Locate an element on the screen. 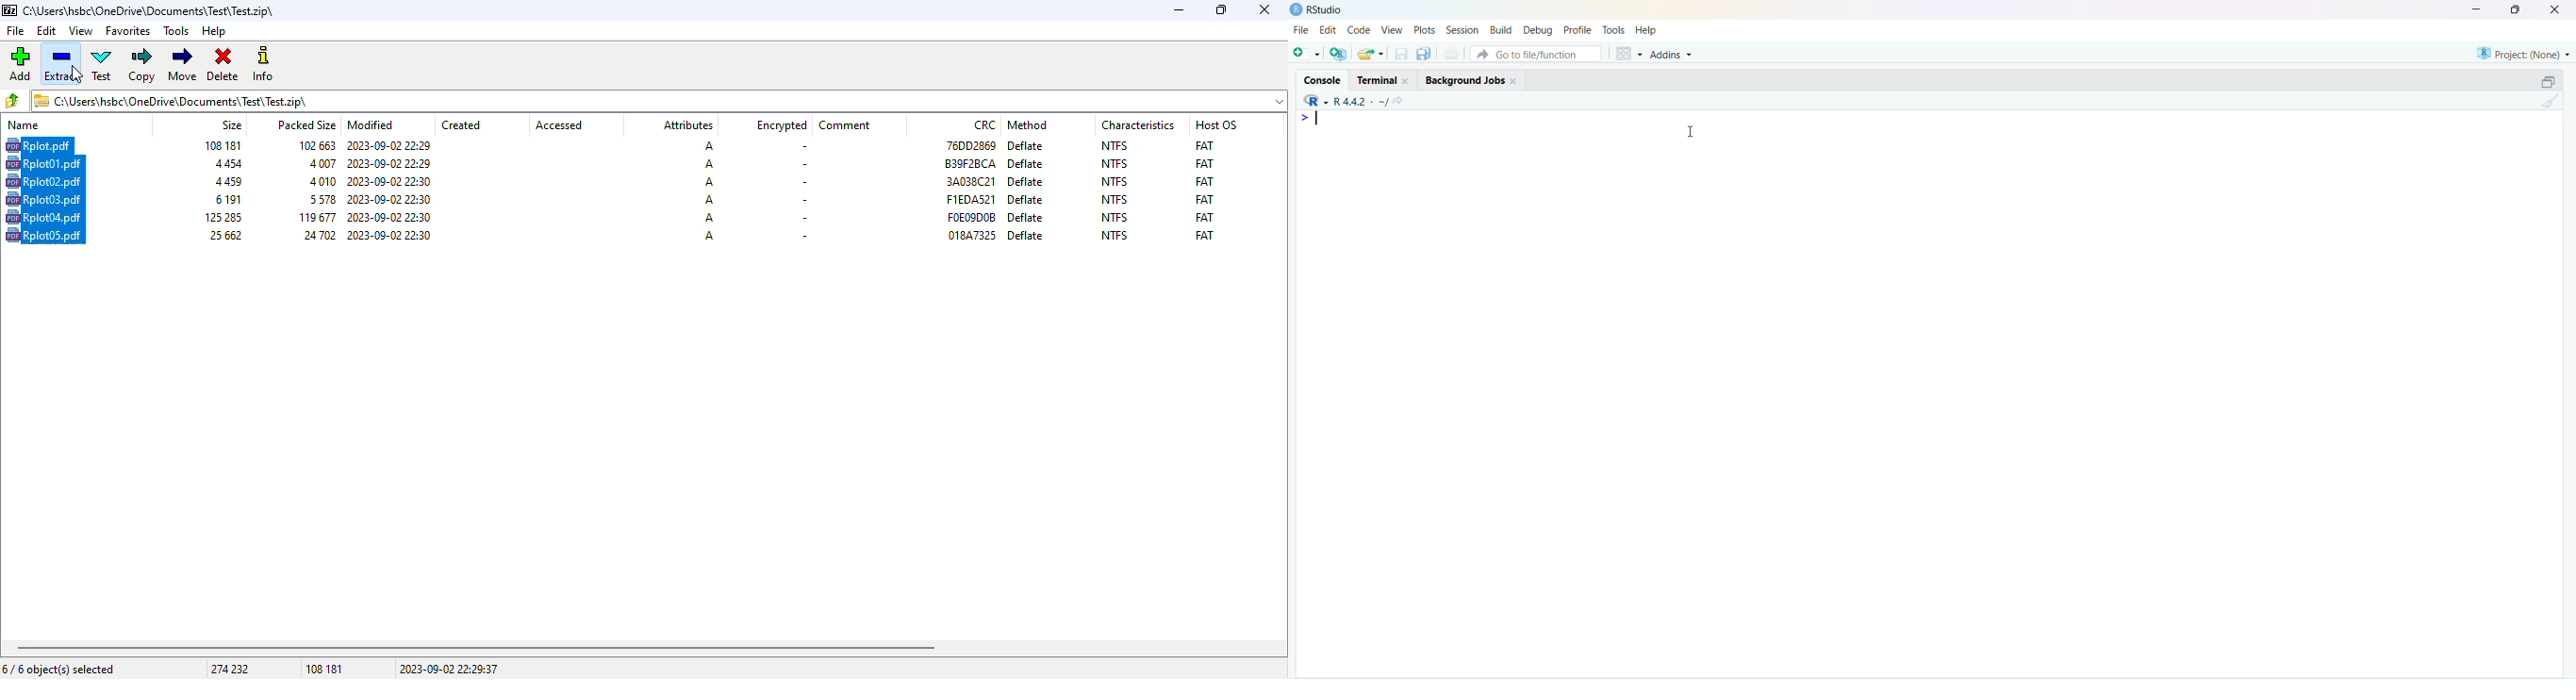 The width and height of the screenshot is (2576, 700). share is located at coordinates (1398, 102).